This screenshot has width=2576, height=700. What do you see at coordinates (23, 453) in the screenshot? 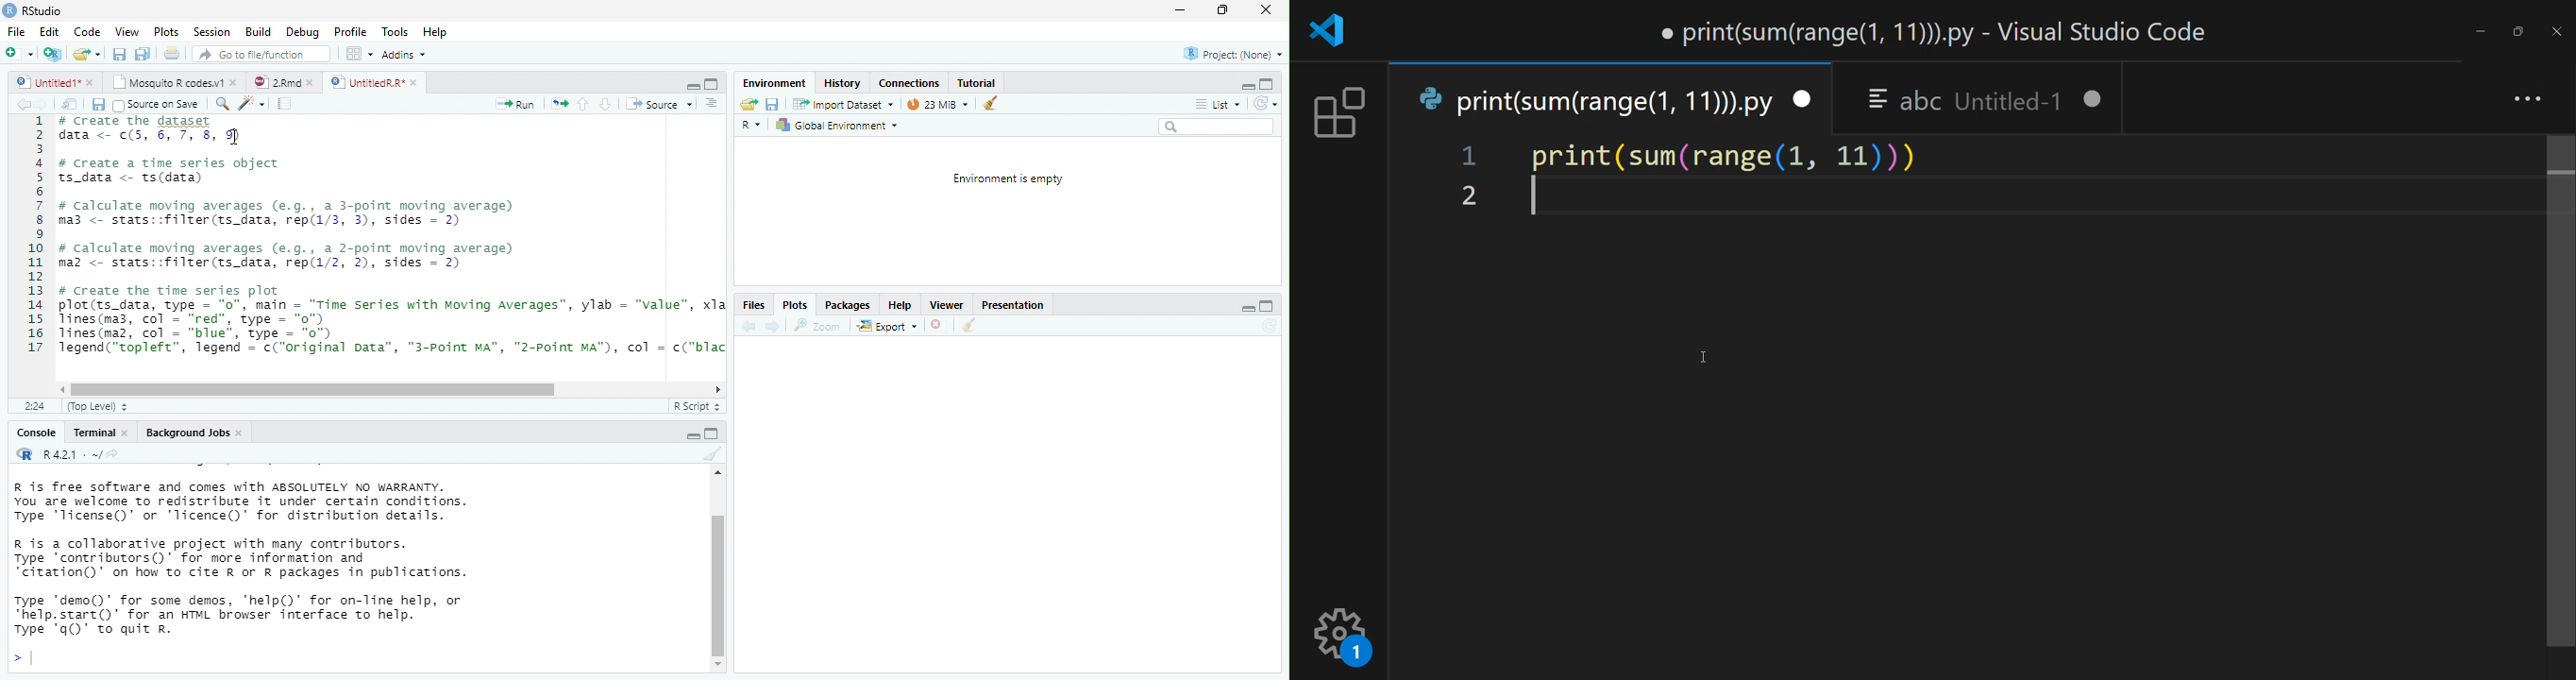
I see `R` at bounding box center [23, 453].